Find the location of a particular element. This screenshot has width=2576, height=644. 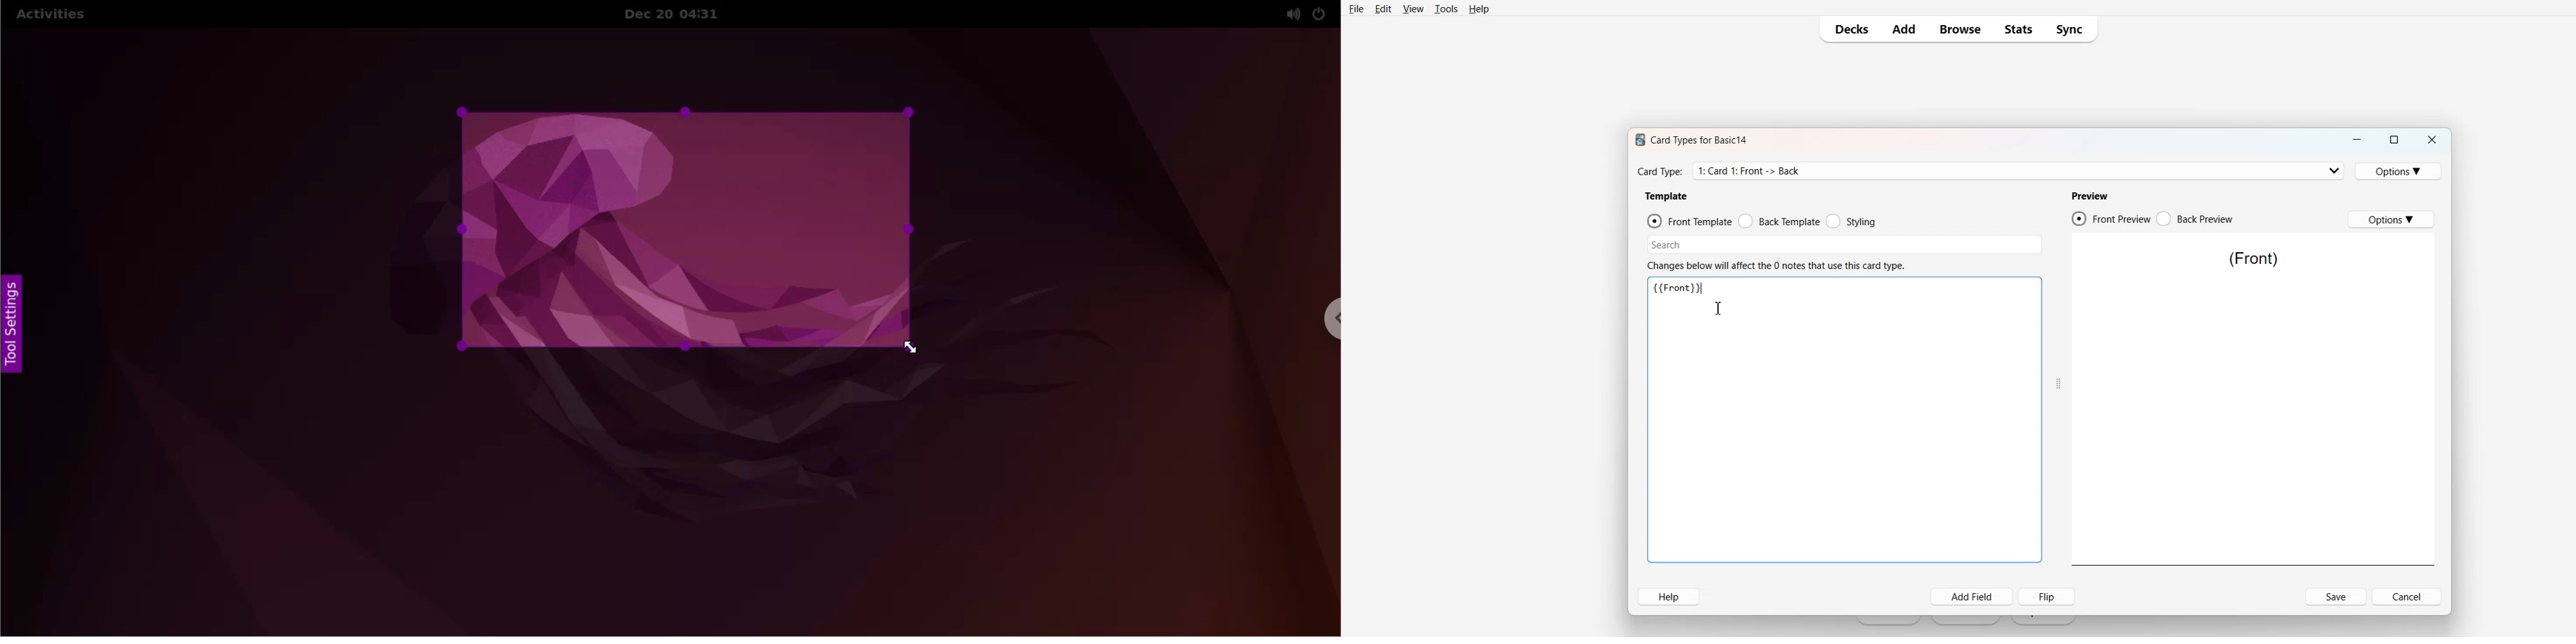

Save is located at coordinates (2337, 597).